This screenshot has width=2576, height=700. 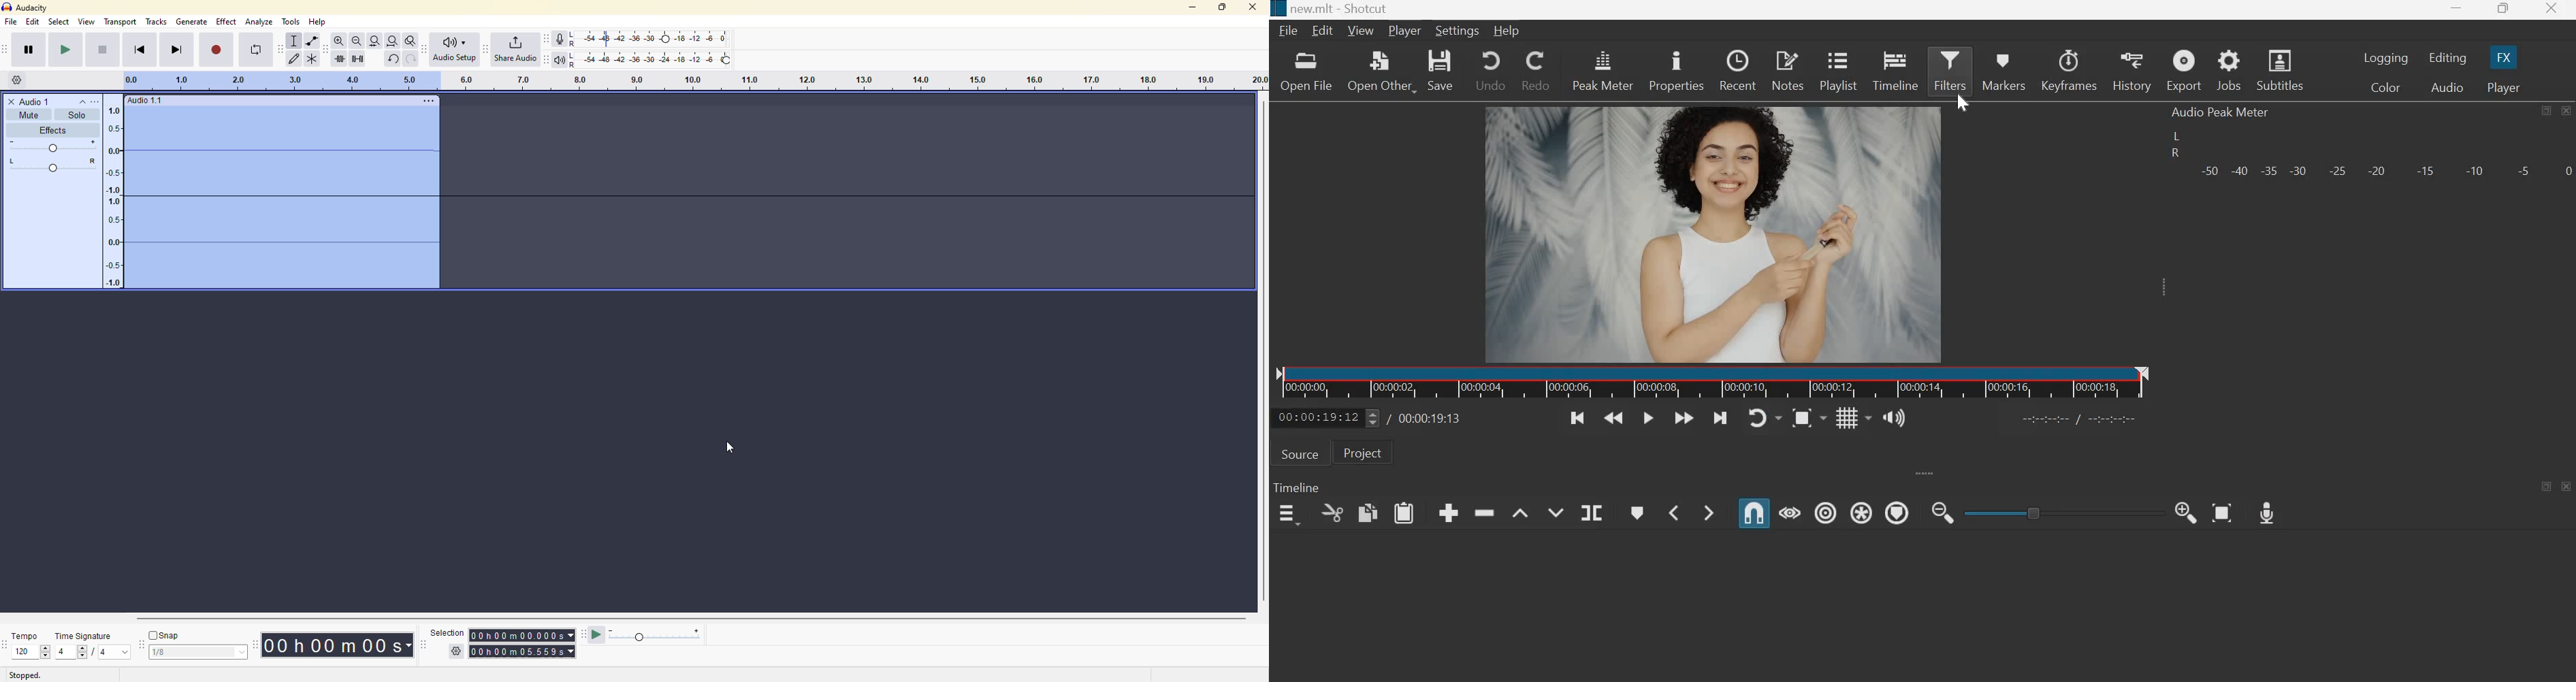 I want to click on  Zoom Timeline in, so click(x=2185, y=511).